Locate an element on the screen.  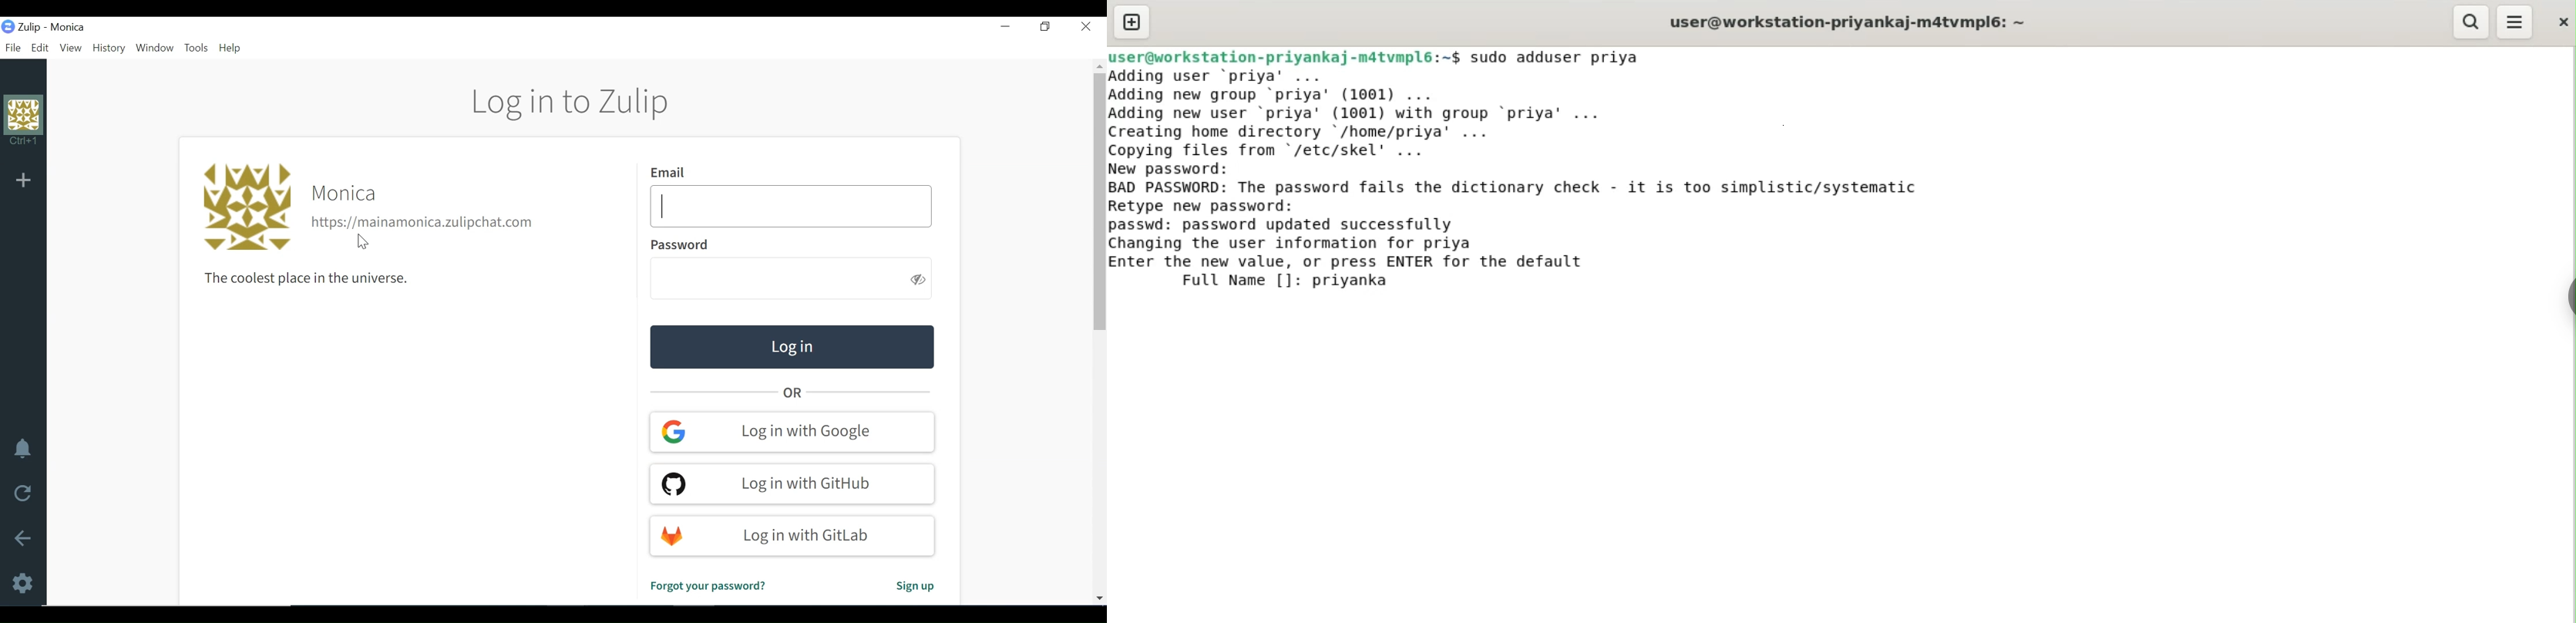
Forgot password is located at coordinates (707, 586).